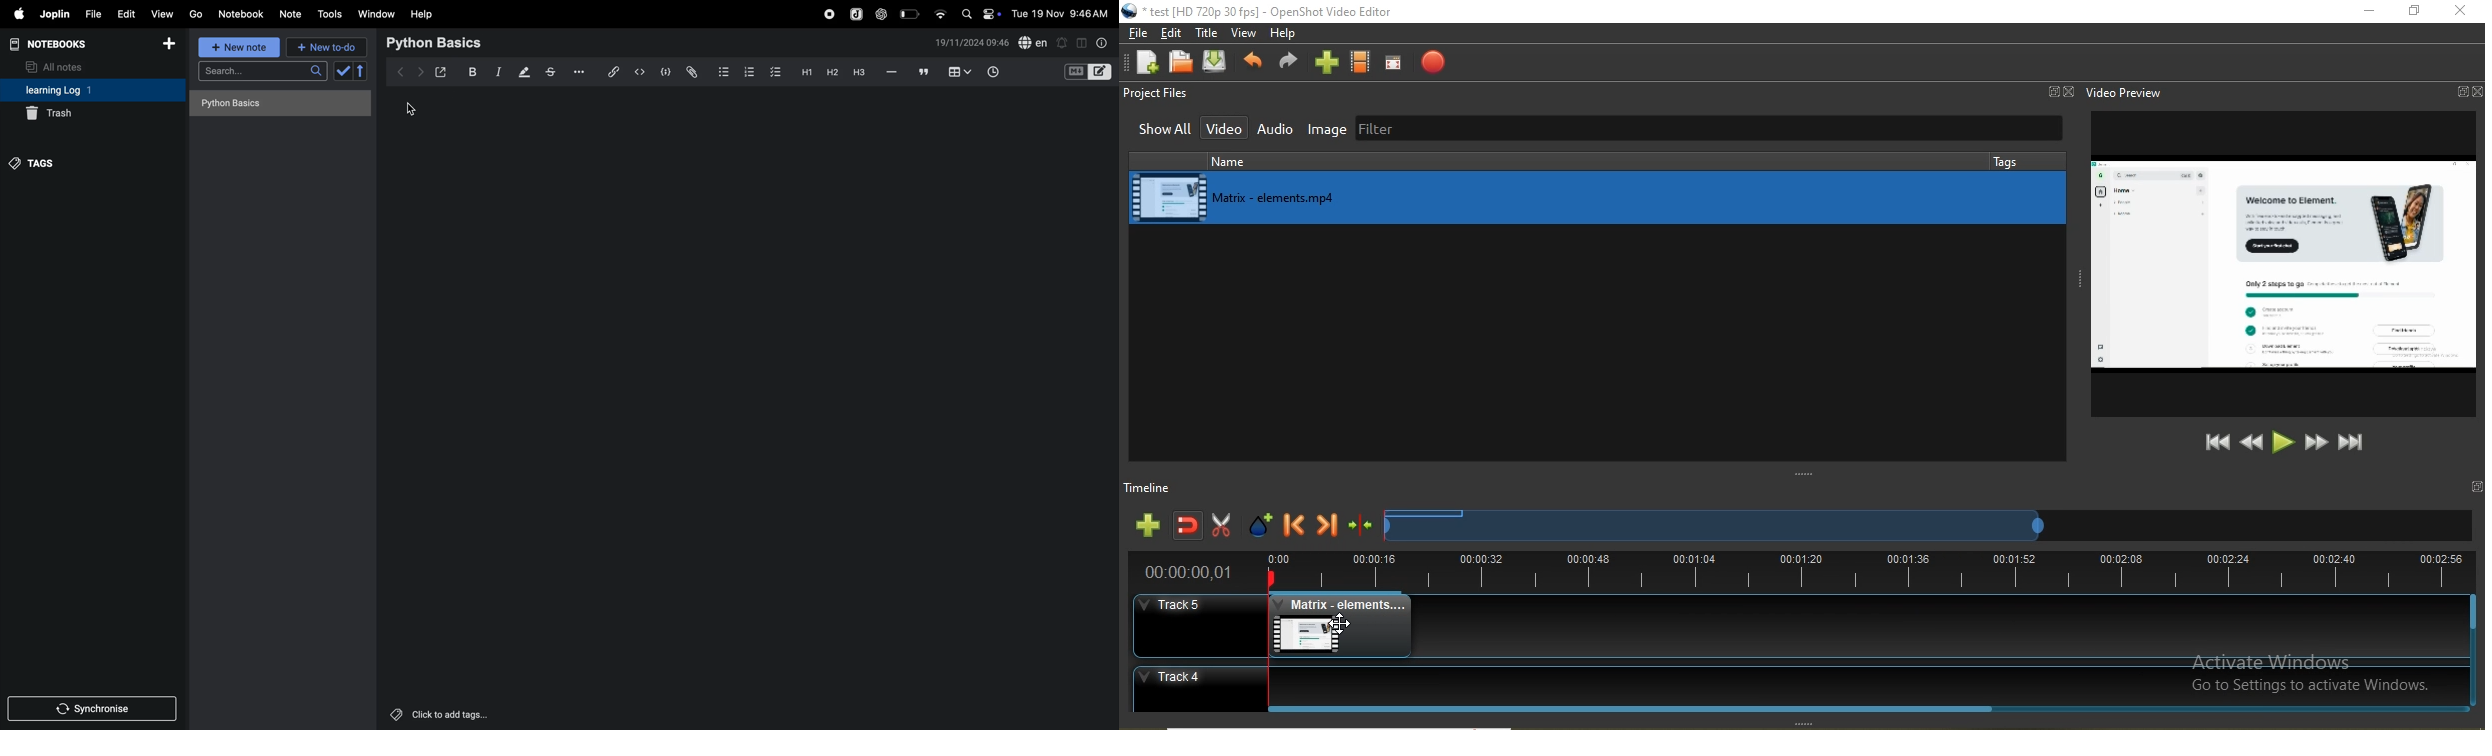 This screenshot has height=756, width=2492. I want to click on cursor, so click(414, 108).